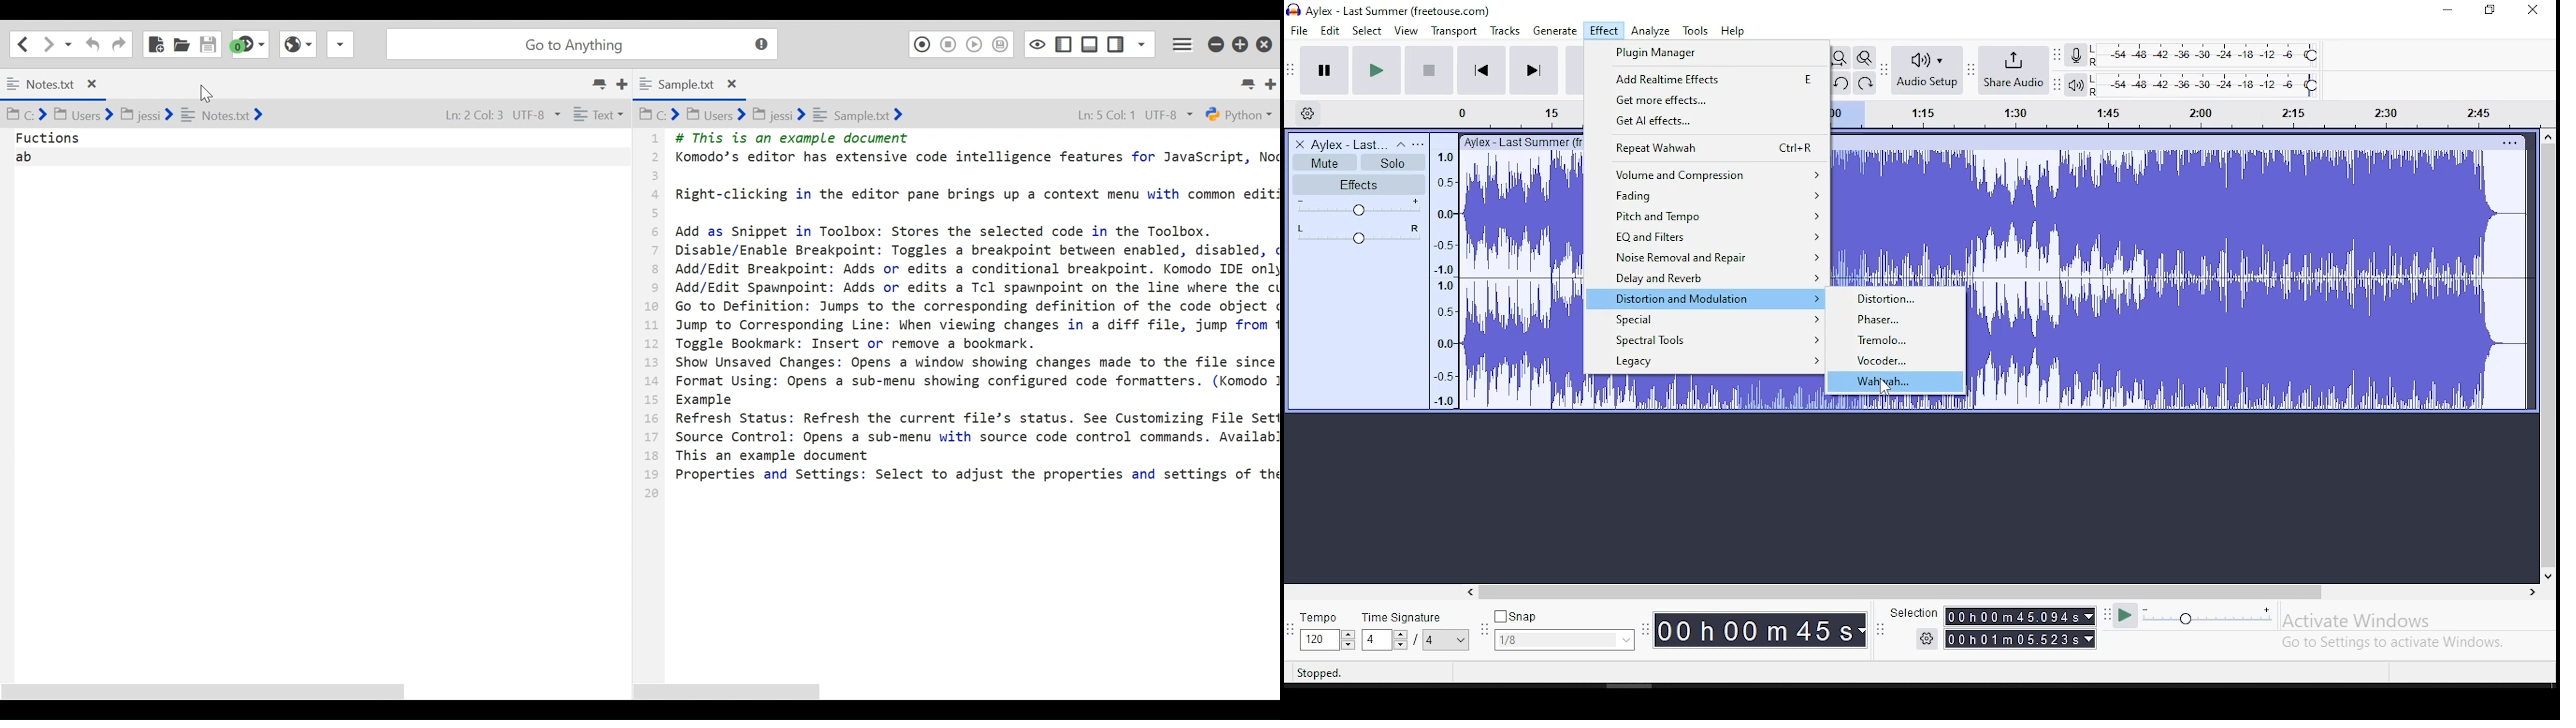  I want to click on snap, so click(1566, 631).